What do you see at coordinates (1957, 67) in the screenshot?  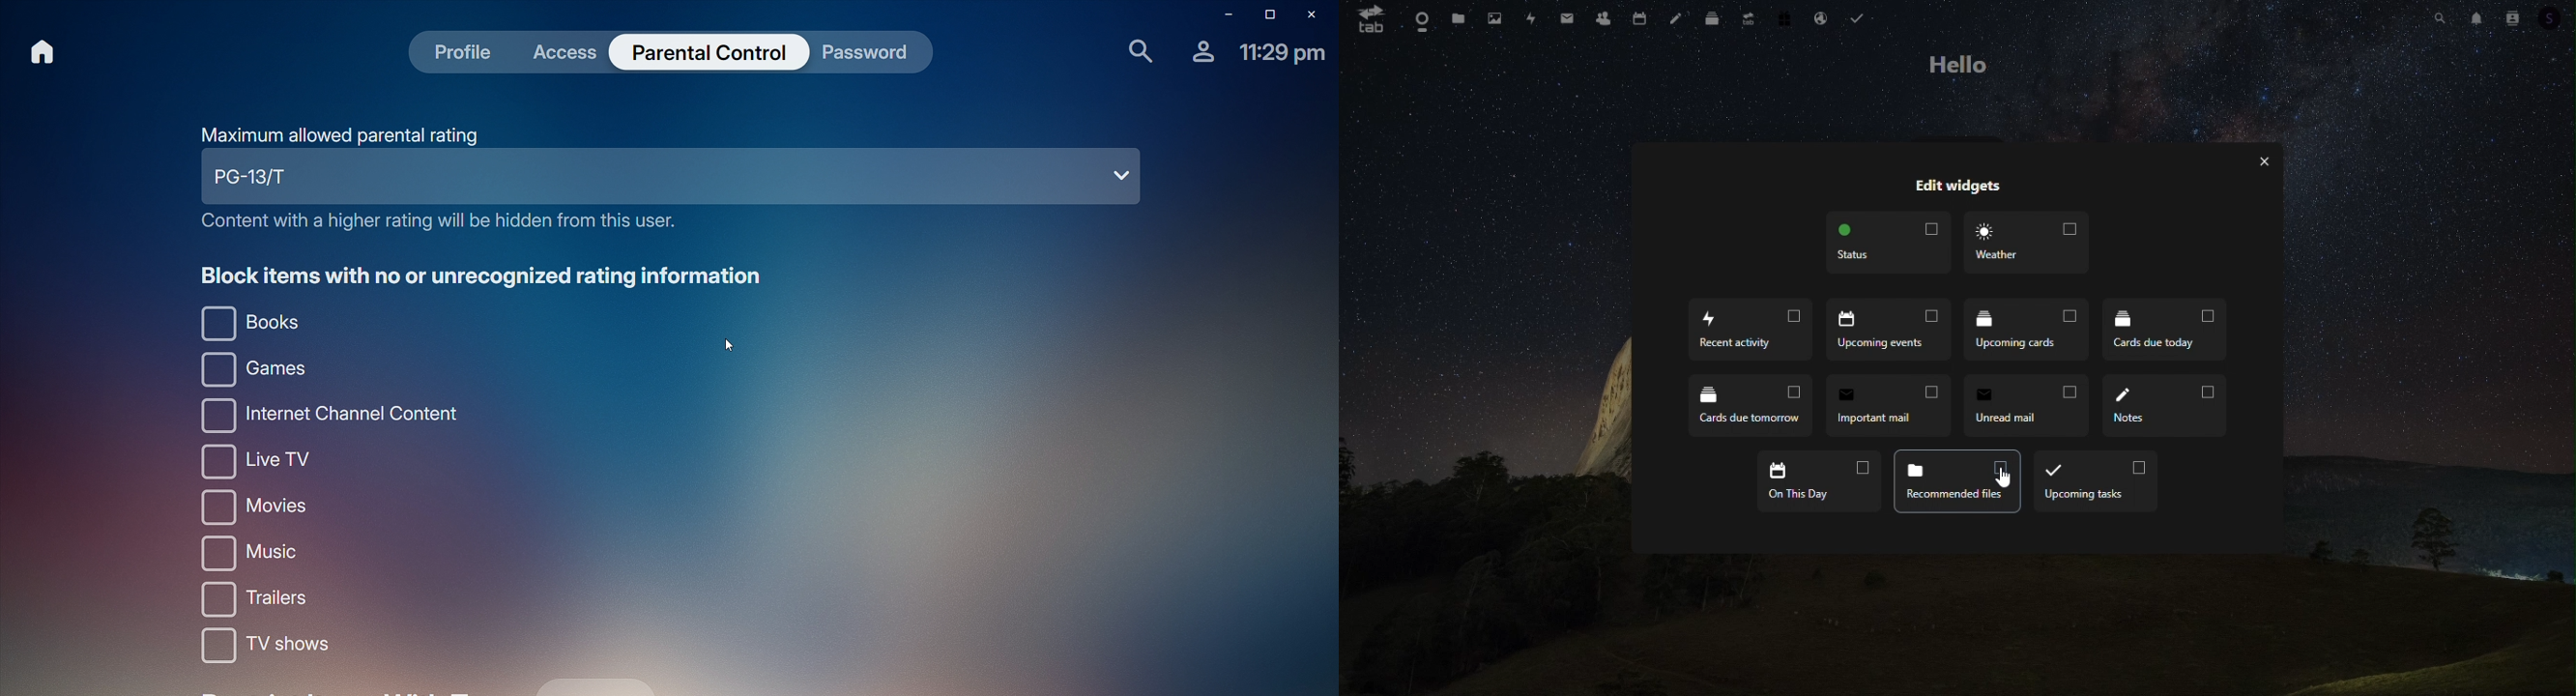 I see `Greetings` at bounding box center [1957, 67].